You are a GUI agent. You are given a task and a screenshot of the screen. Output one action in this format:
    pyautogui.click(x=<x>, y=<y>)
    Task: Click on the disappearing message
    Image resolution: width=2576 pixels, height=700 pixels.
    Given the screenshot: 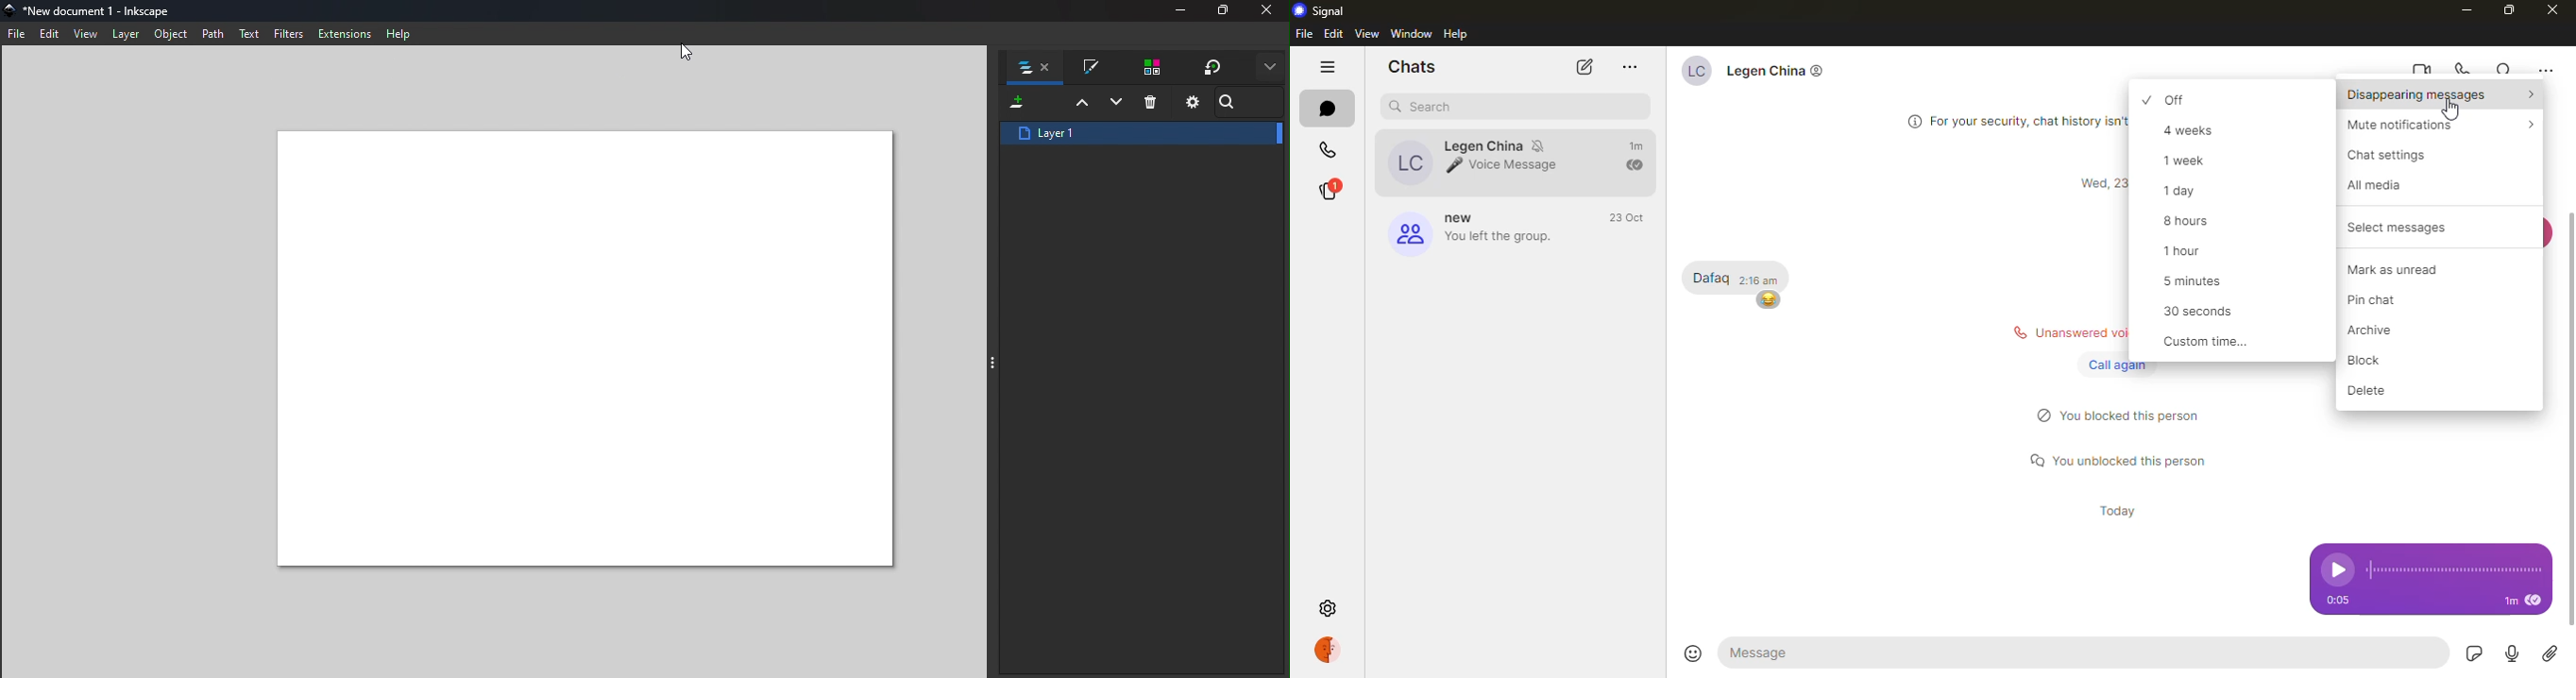 What is the action you would take?
    pyautogui.click(x=2440, y=96)
    